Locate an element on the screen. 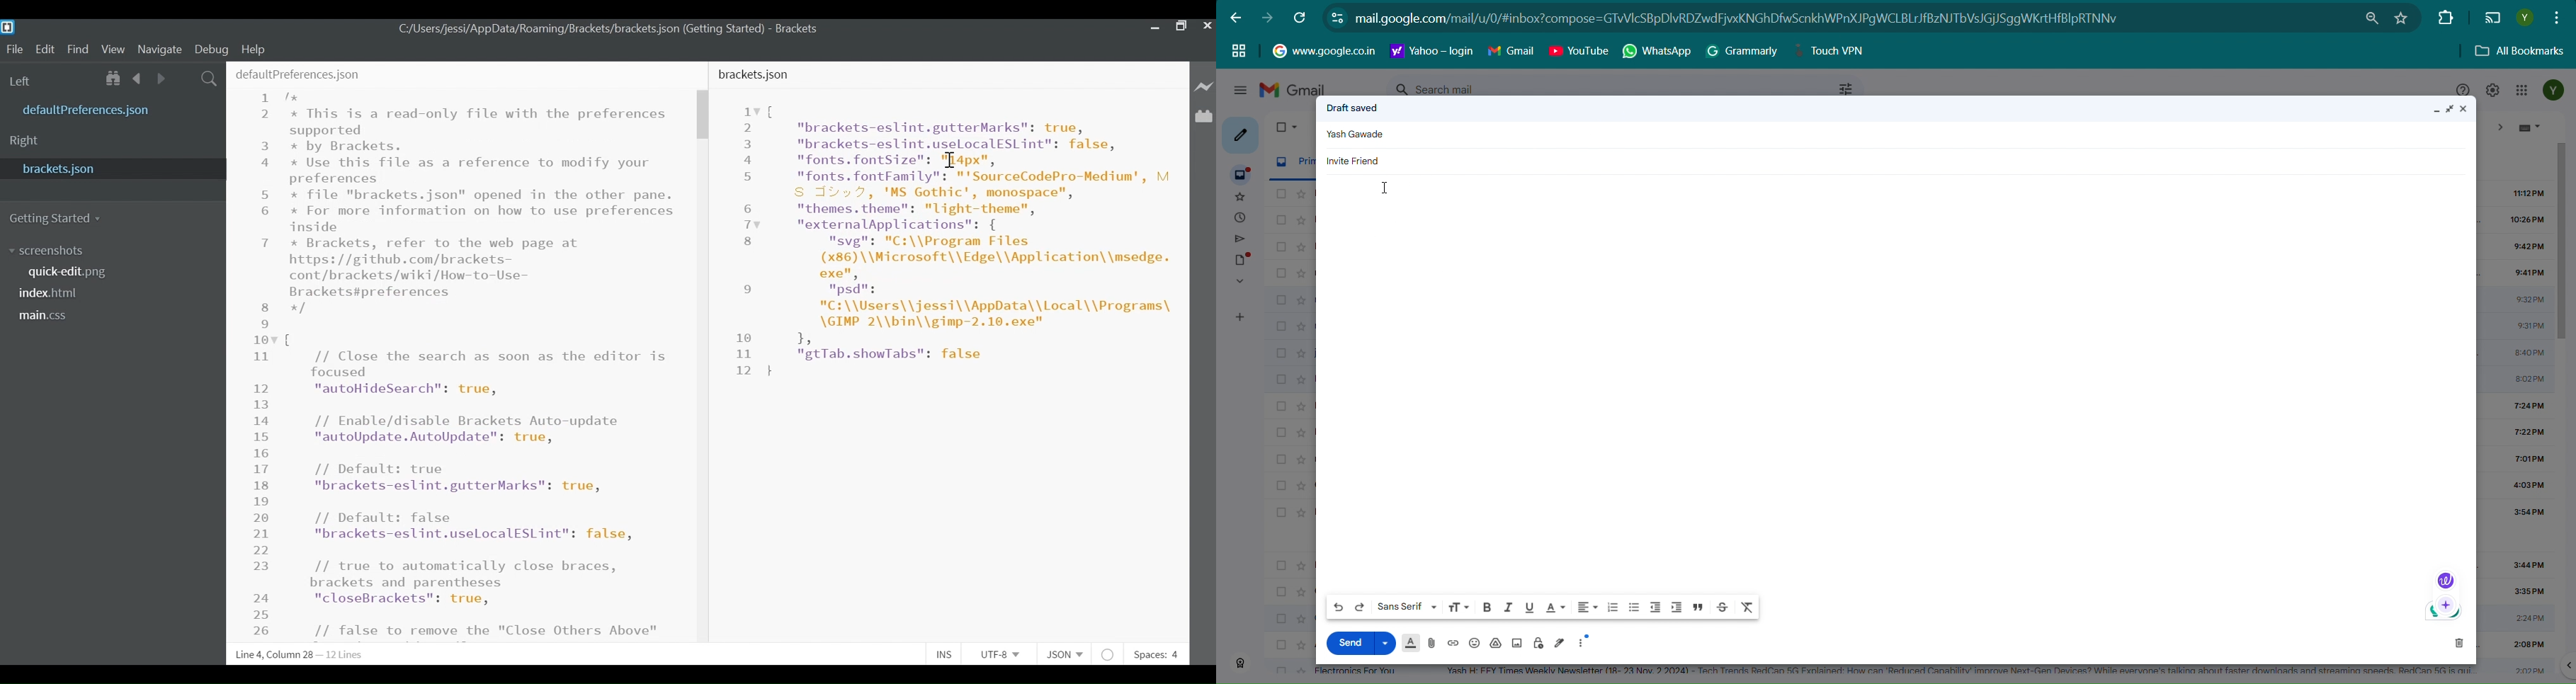  screenshots is located at coordinates (46, 251).